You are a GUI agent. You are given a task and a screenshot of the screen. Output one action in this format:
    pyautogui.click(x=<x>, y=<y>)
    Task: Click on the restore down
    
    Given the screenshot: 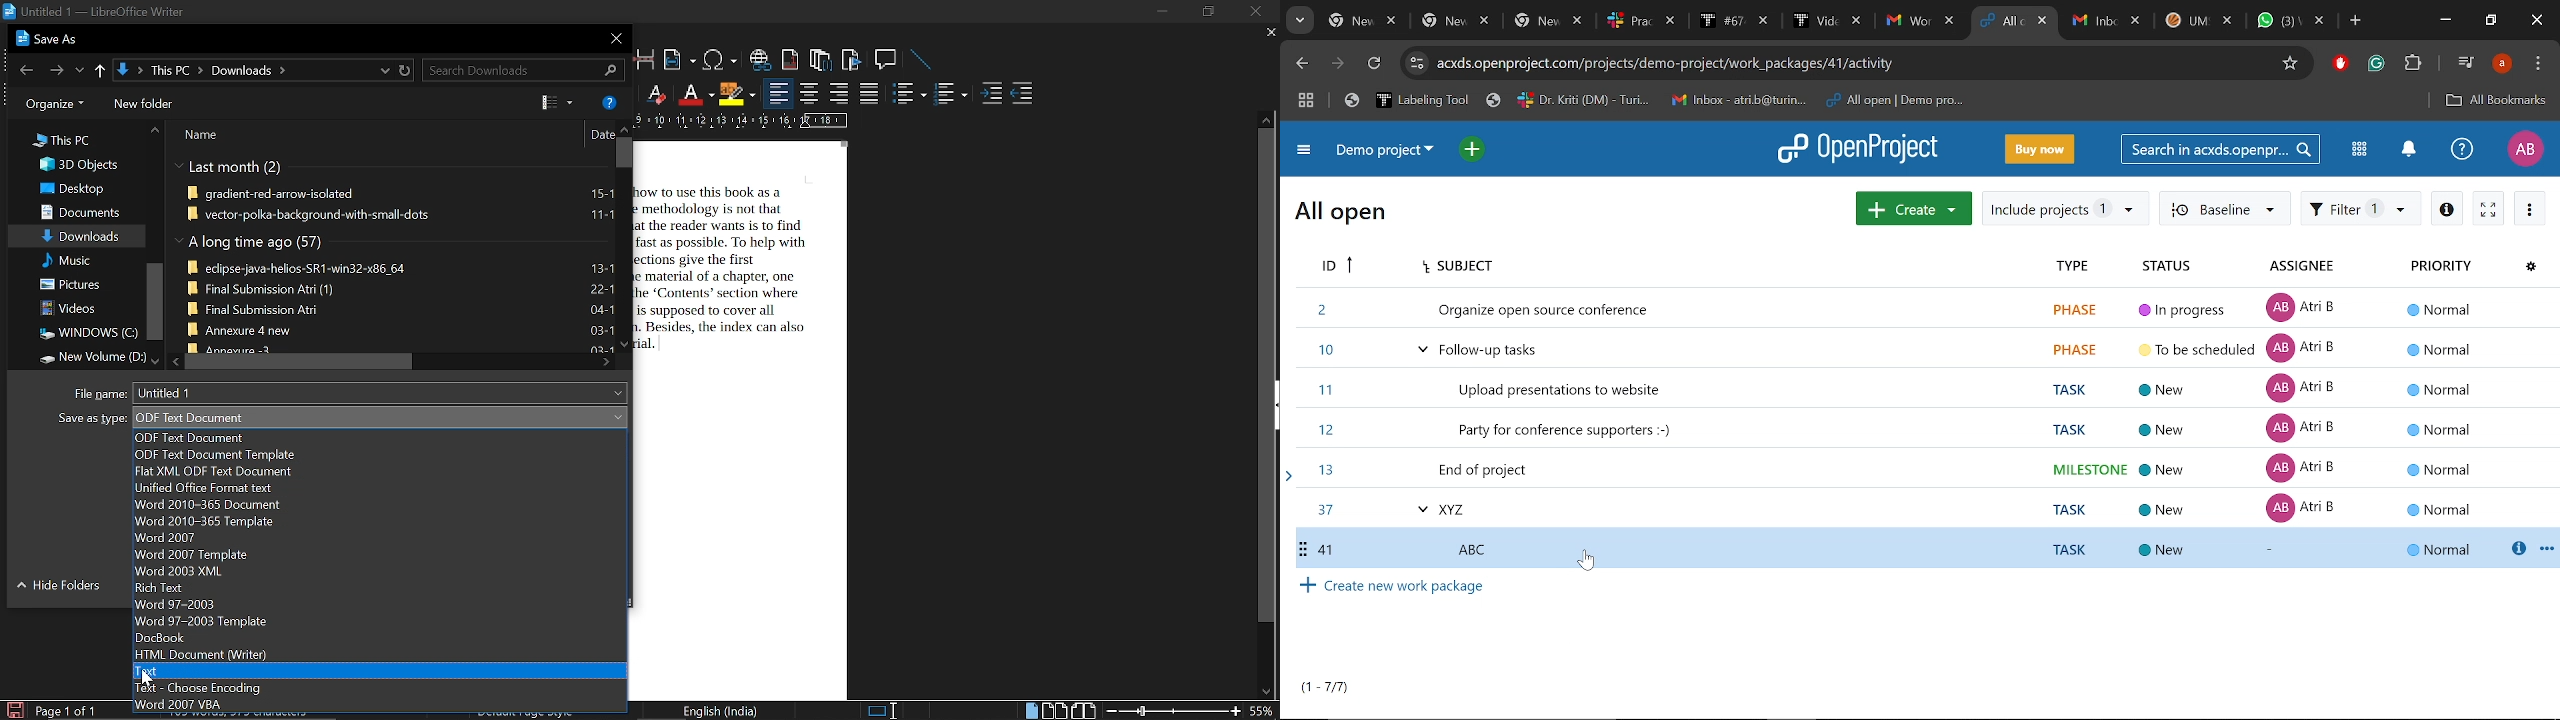 What is the action you would take?
    pyautogui.click(x=1206, y=12)
    